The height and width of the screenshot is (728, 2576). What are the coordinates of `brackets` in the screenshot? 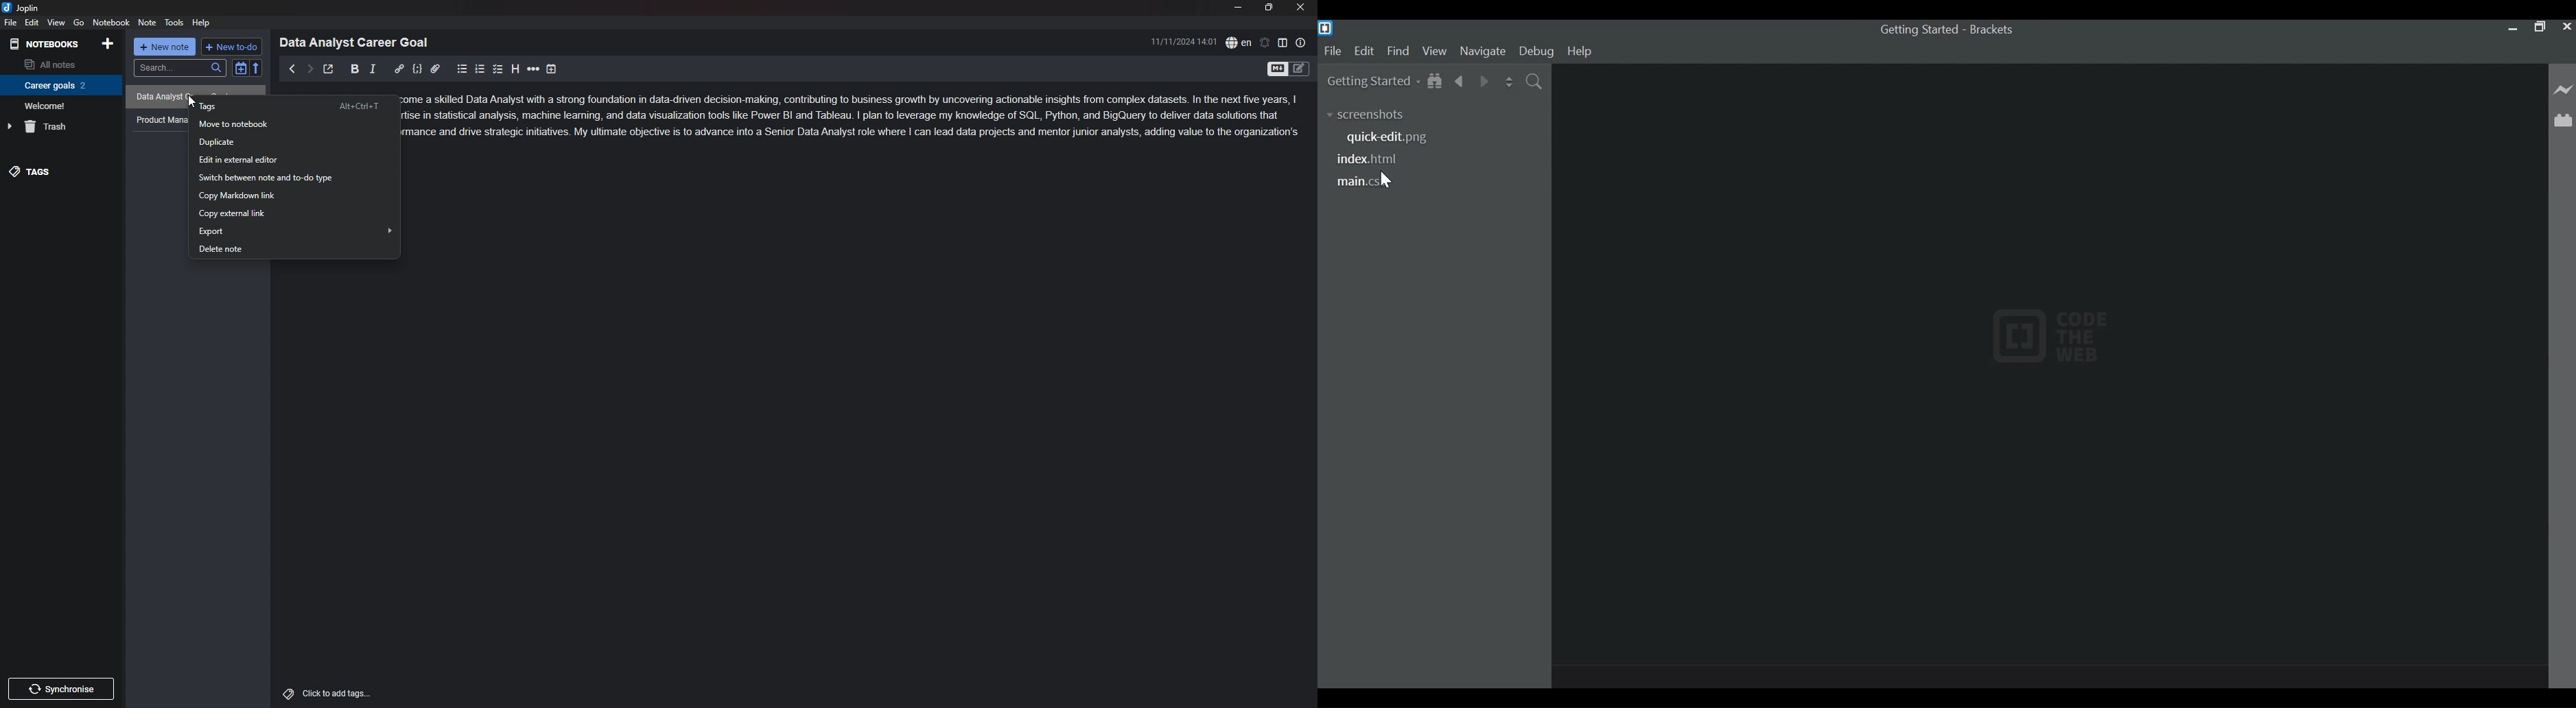 It's located at (1997, 30).